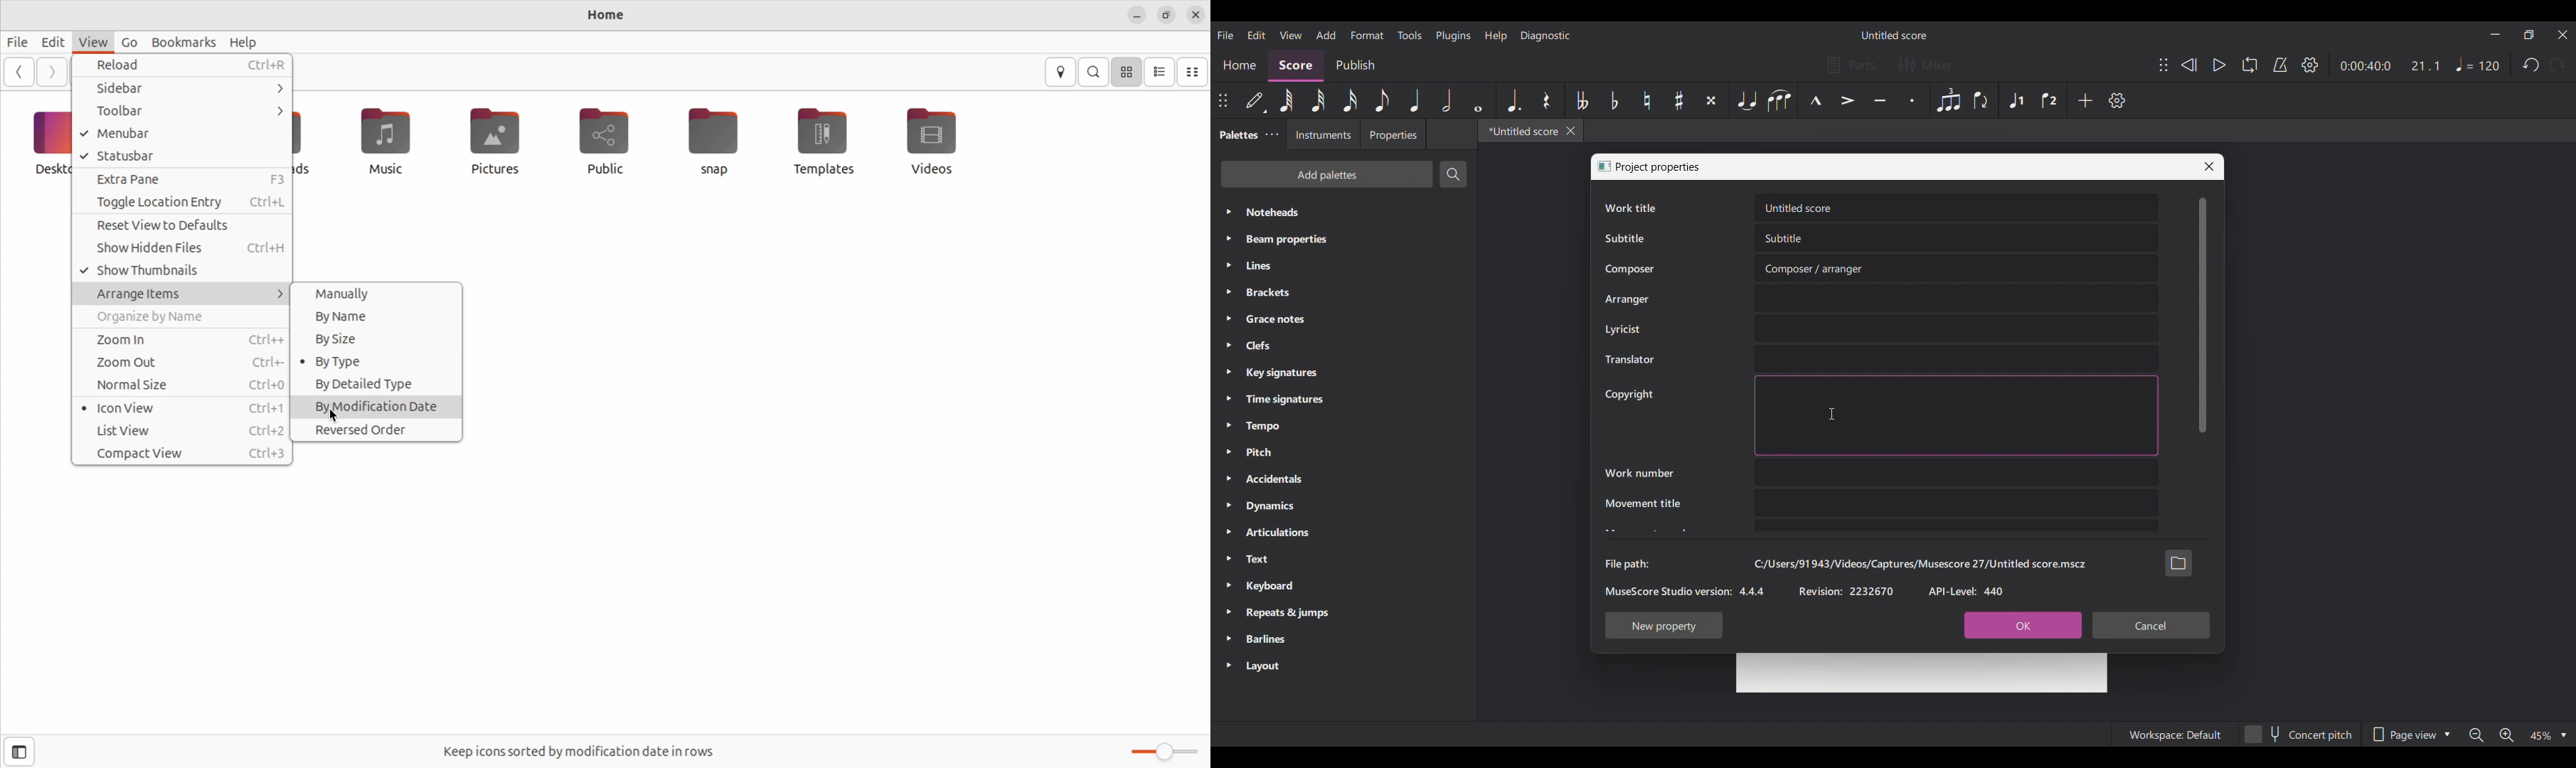 The width and height of the screenshot is (2576, 784). What do you see at coordinates (1647, 100) in the screenshot?
I see `Toggle natural` at bounding box center [1647, 100].